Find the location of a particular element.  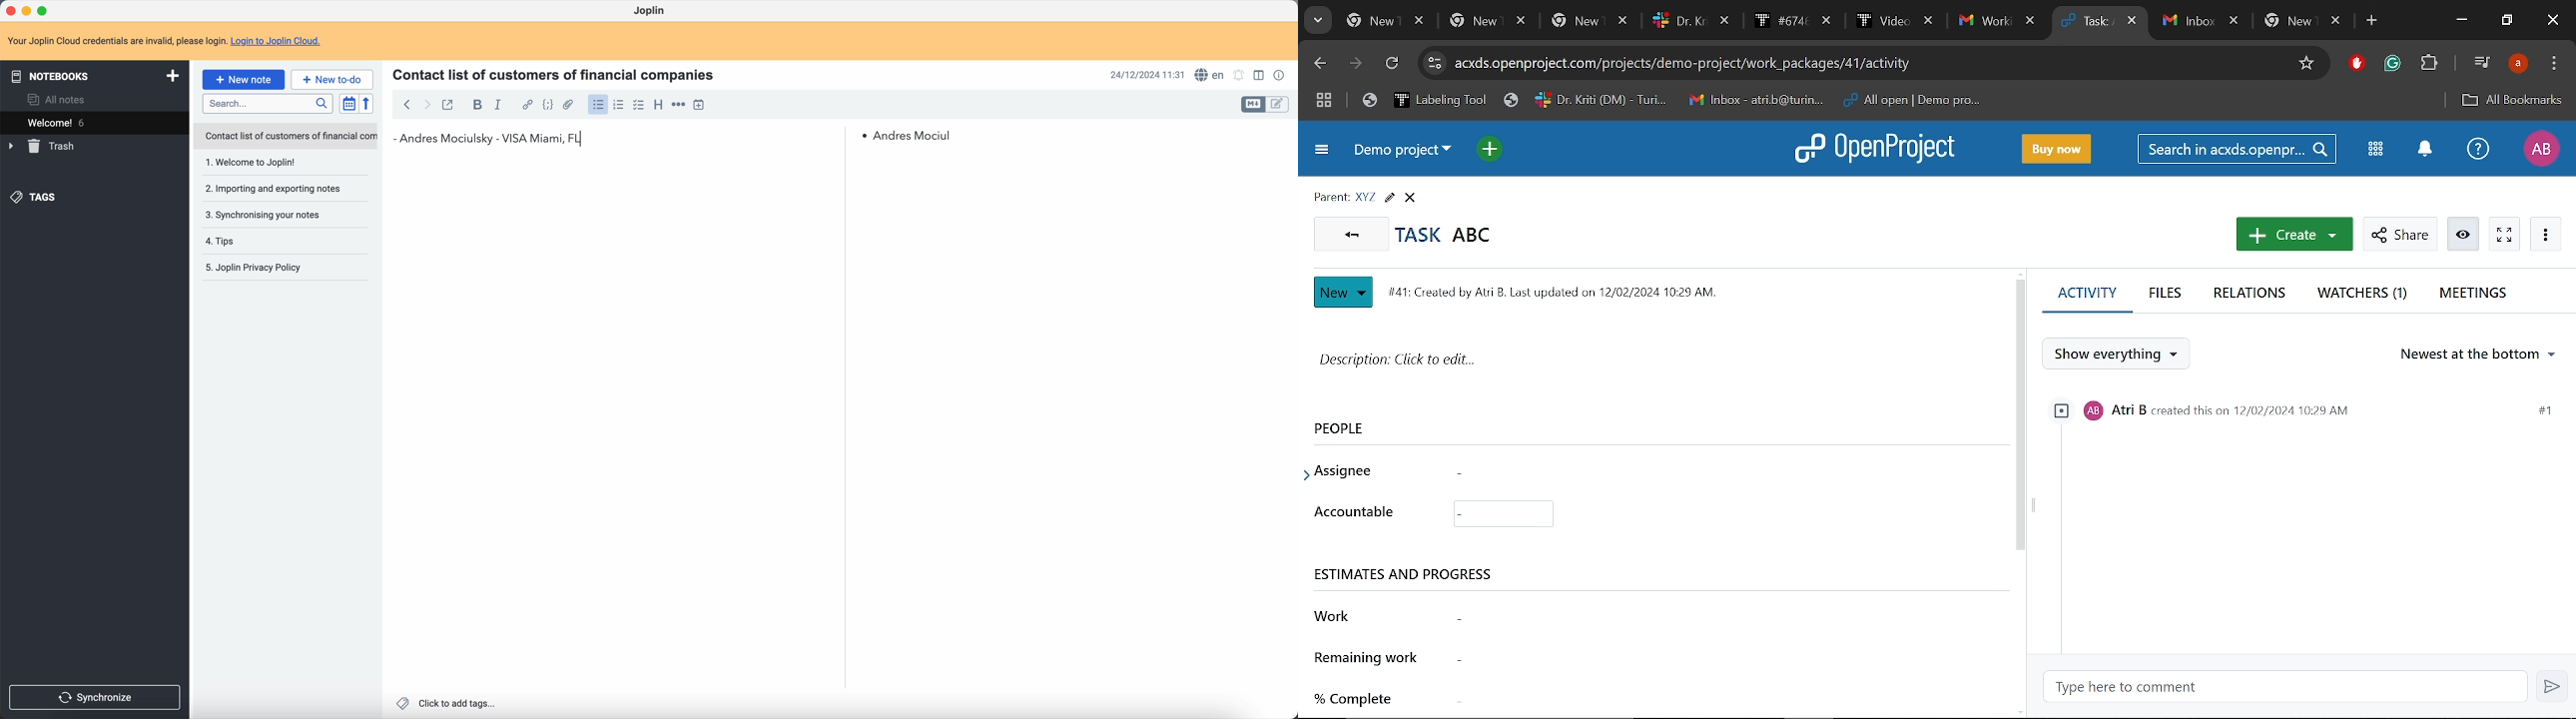

synchronize is located at coordinates (96, 698).